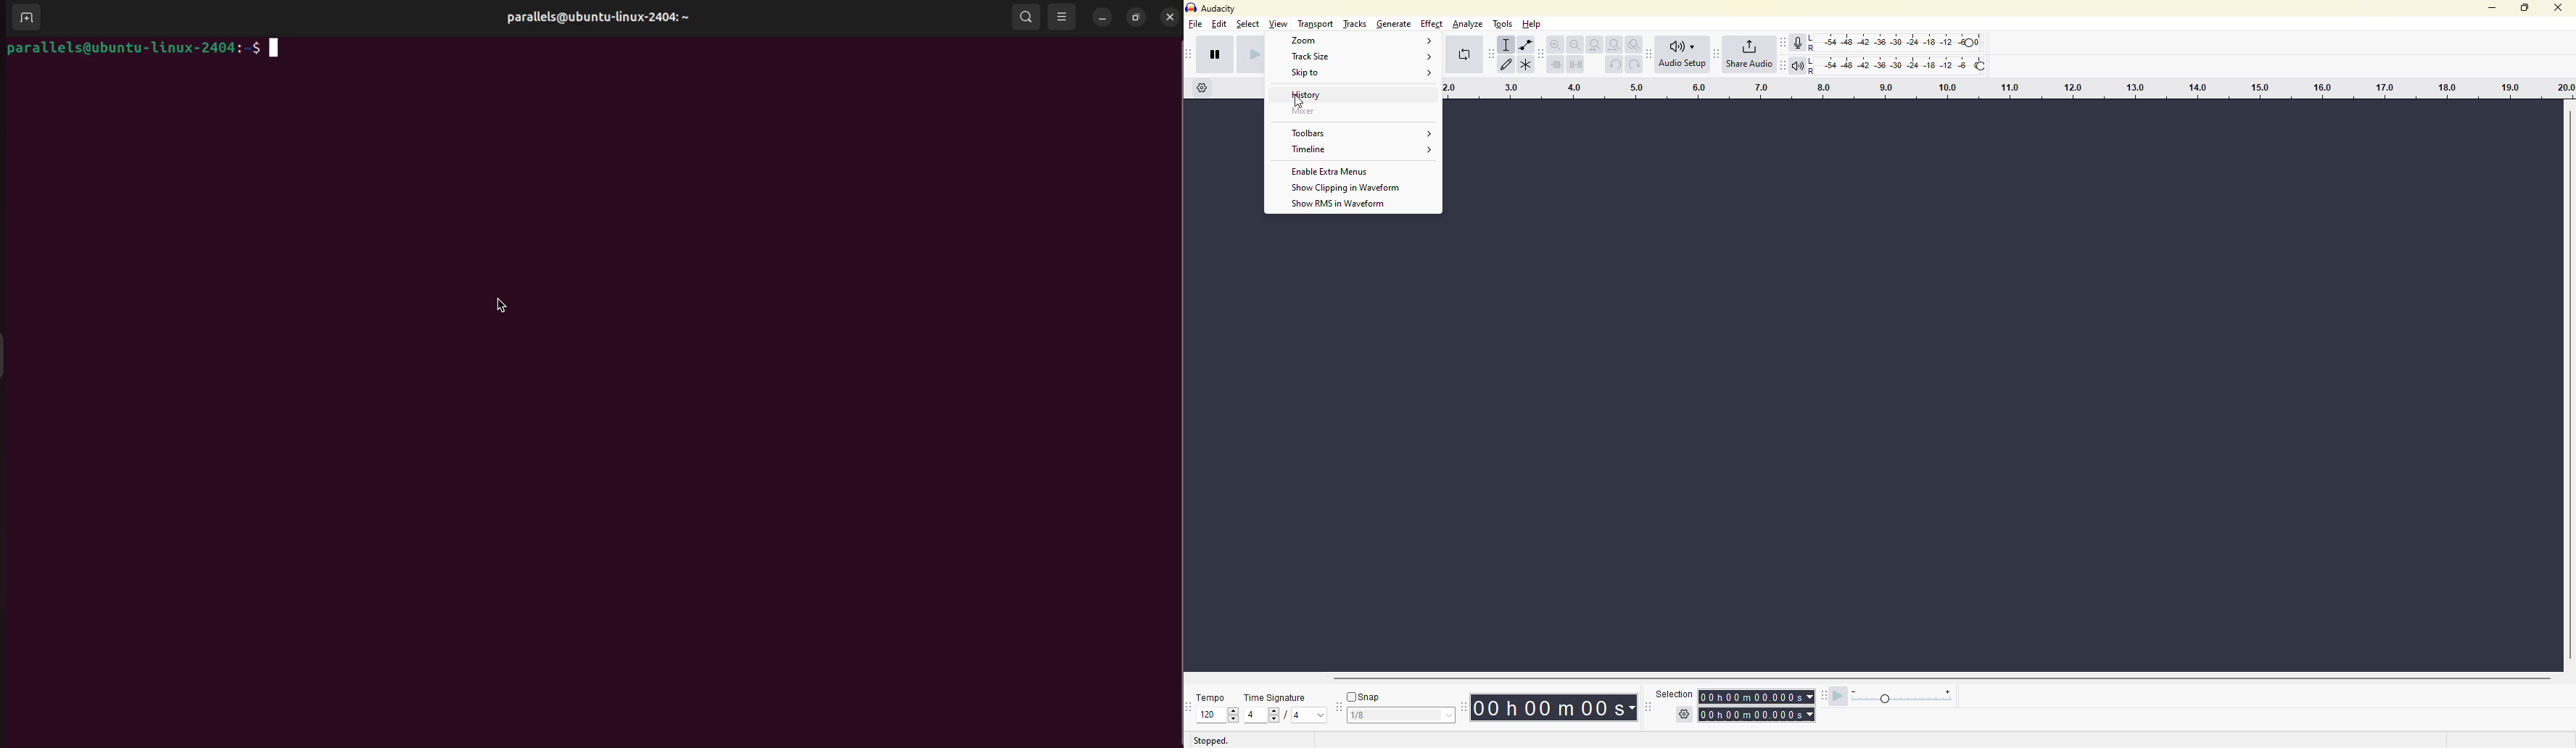 The width and height of the screenshot is (2576, 756). What do you see at coordinates (1551, 707) in the screenshot?
I see `time` at bounding box center [1551, 707].